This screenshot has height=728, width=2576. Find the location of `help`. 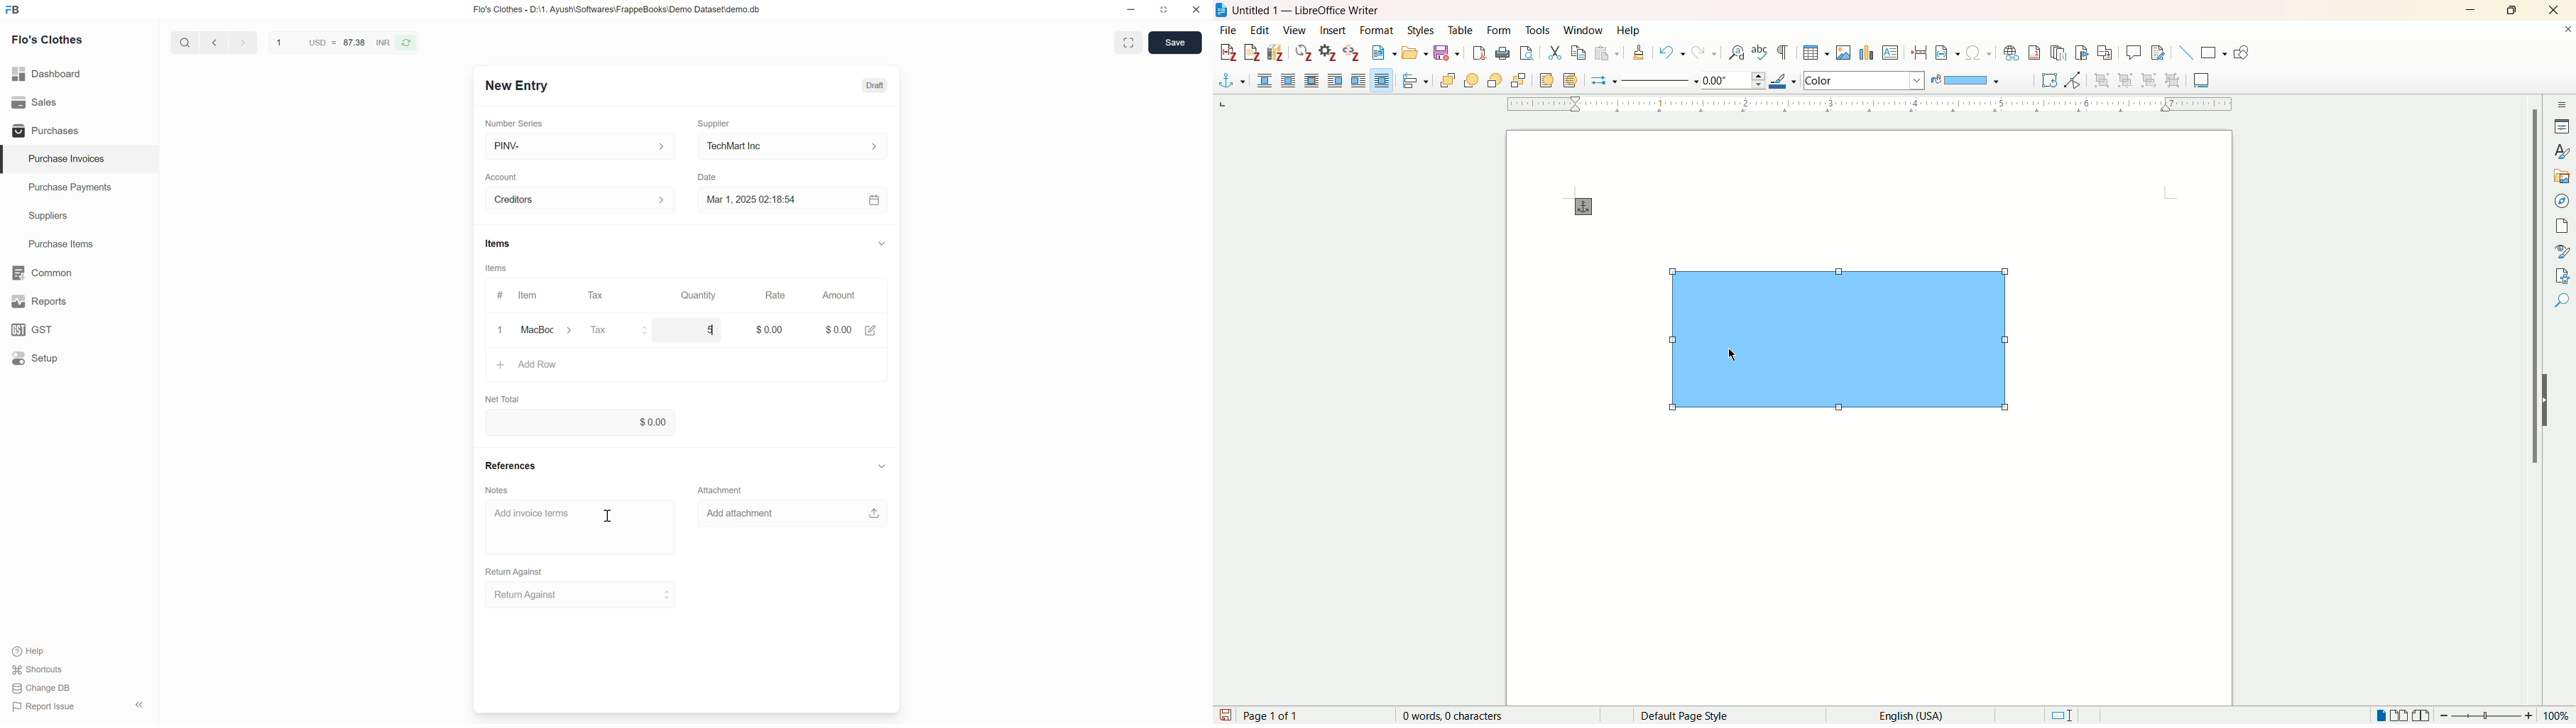

help is located at coordinates (1627, 30).